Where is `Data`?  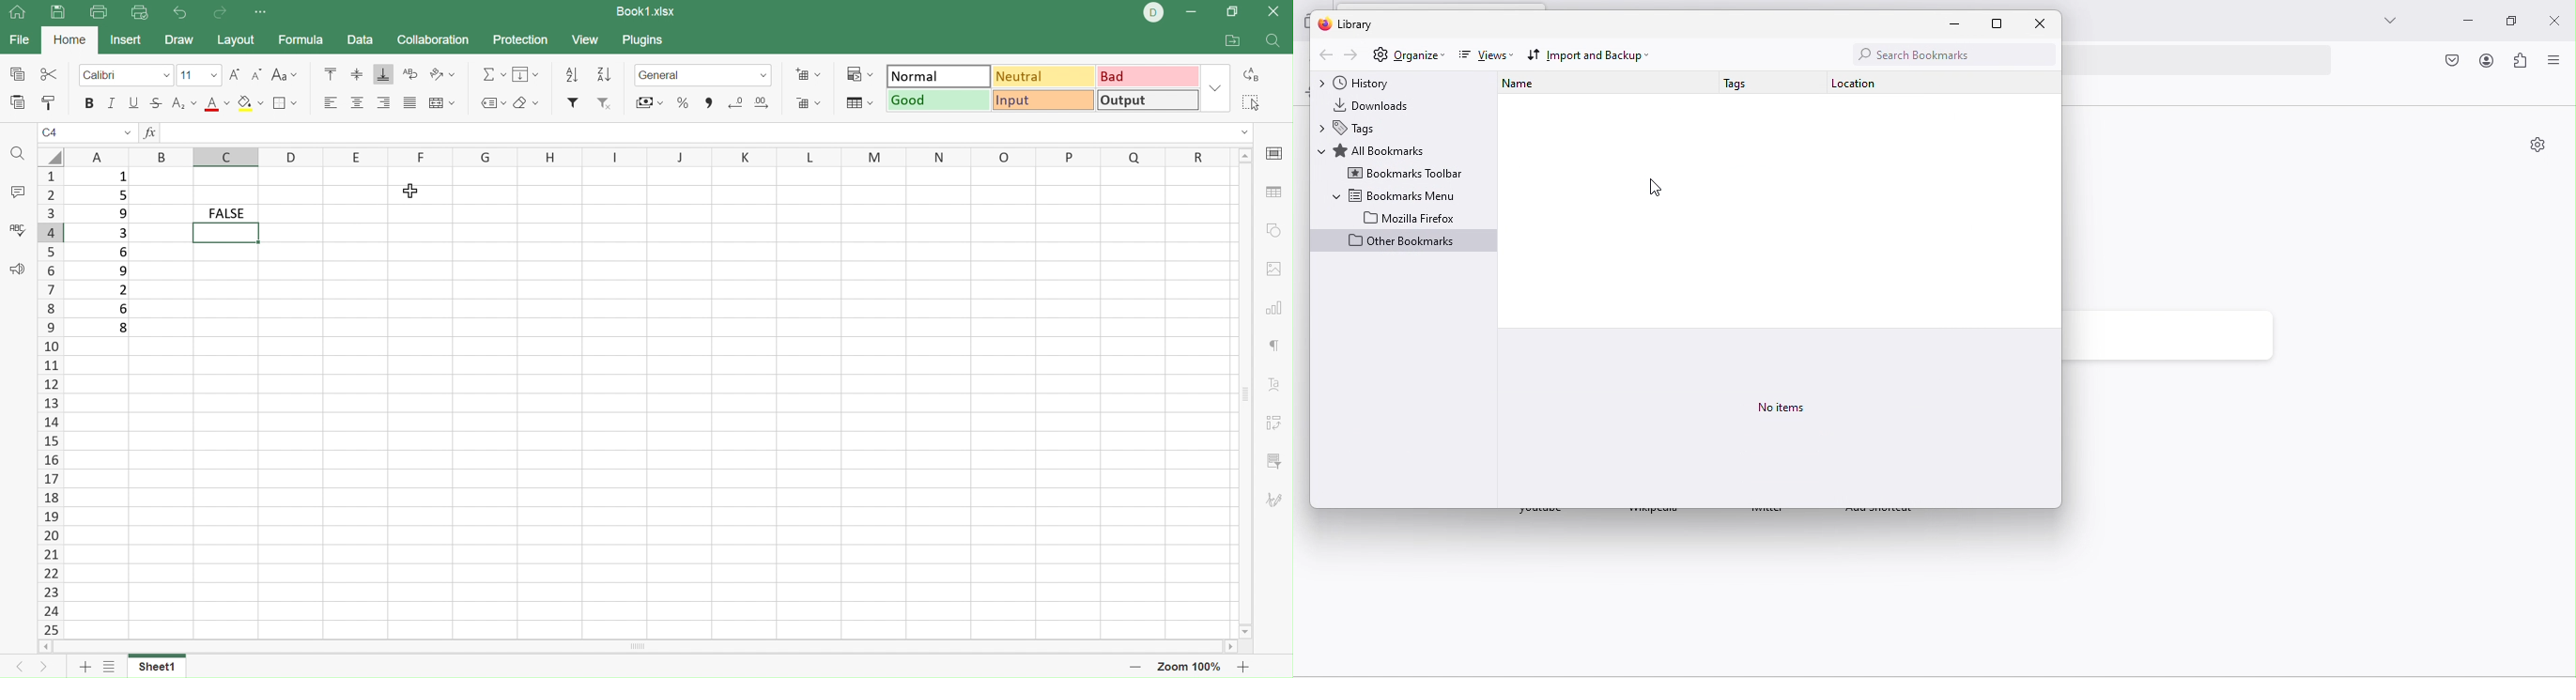 Data is located at coordinates (360, 39).